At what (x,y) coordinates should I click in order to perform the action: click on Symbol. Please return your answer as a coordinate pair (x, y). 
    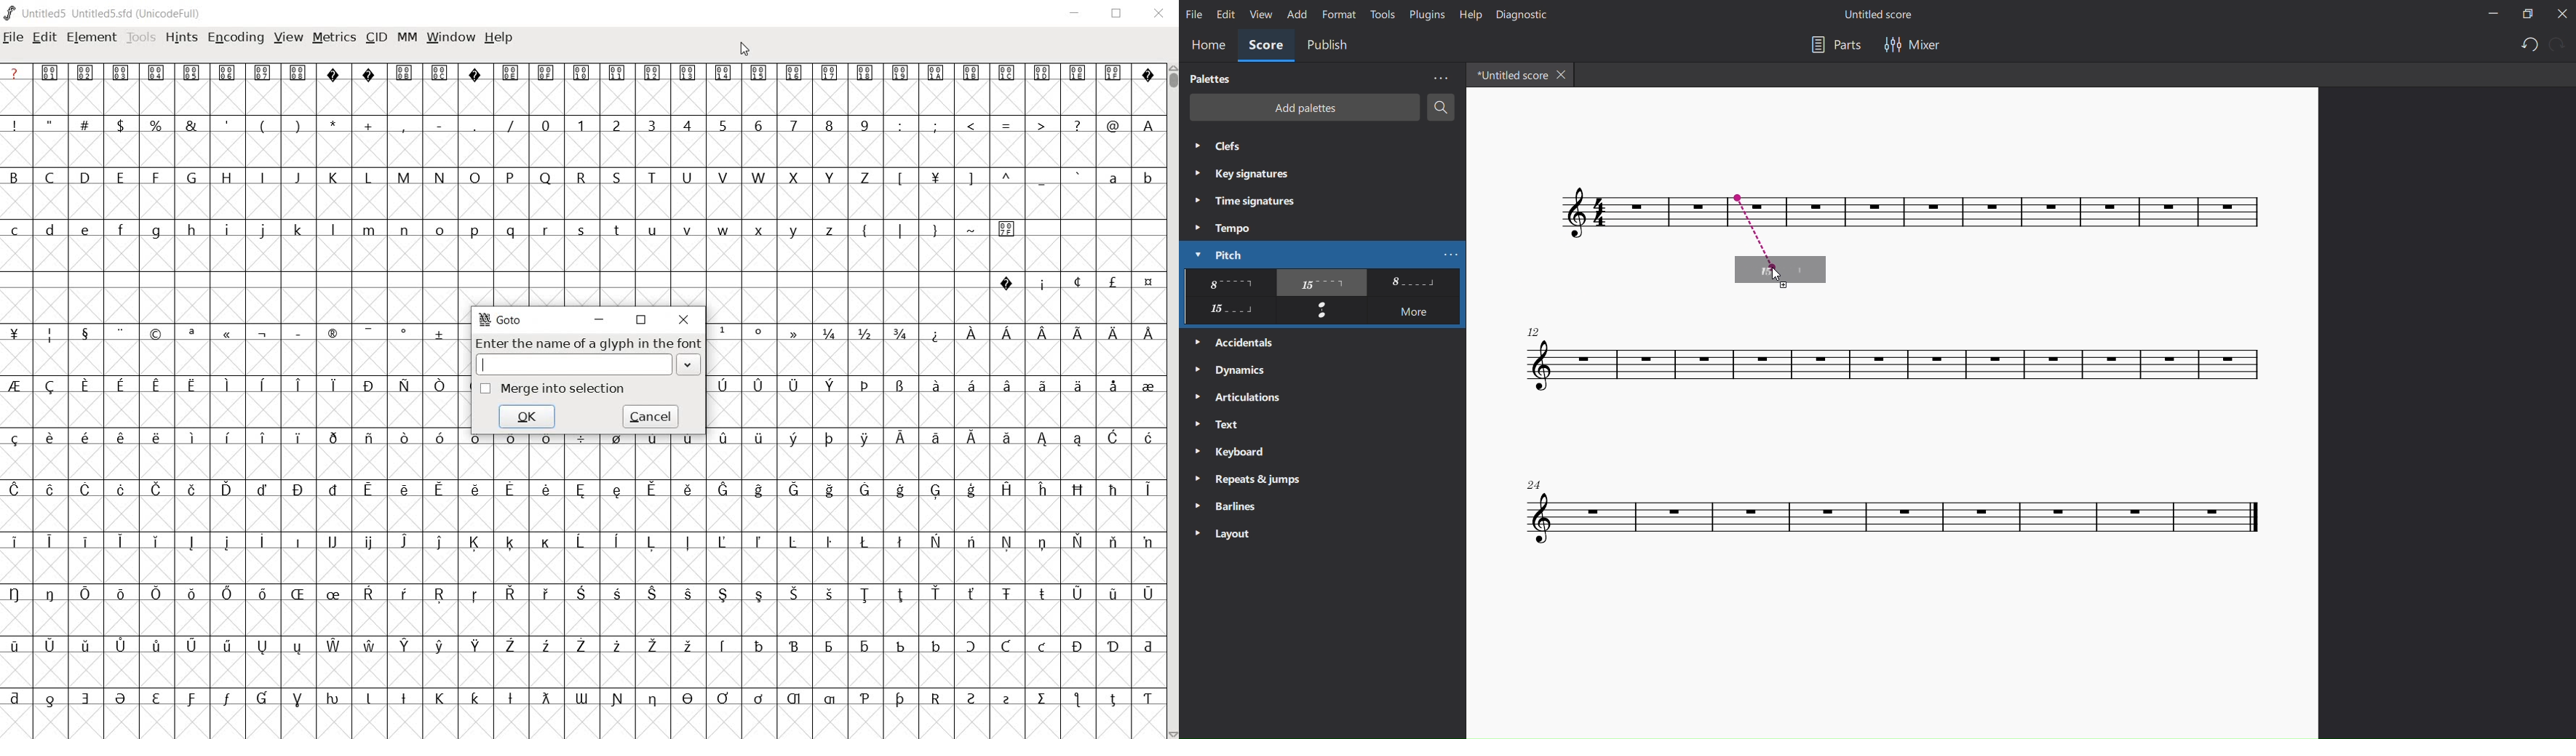
    Looking at the image, I should click on (86, 386).